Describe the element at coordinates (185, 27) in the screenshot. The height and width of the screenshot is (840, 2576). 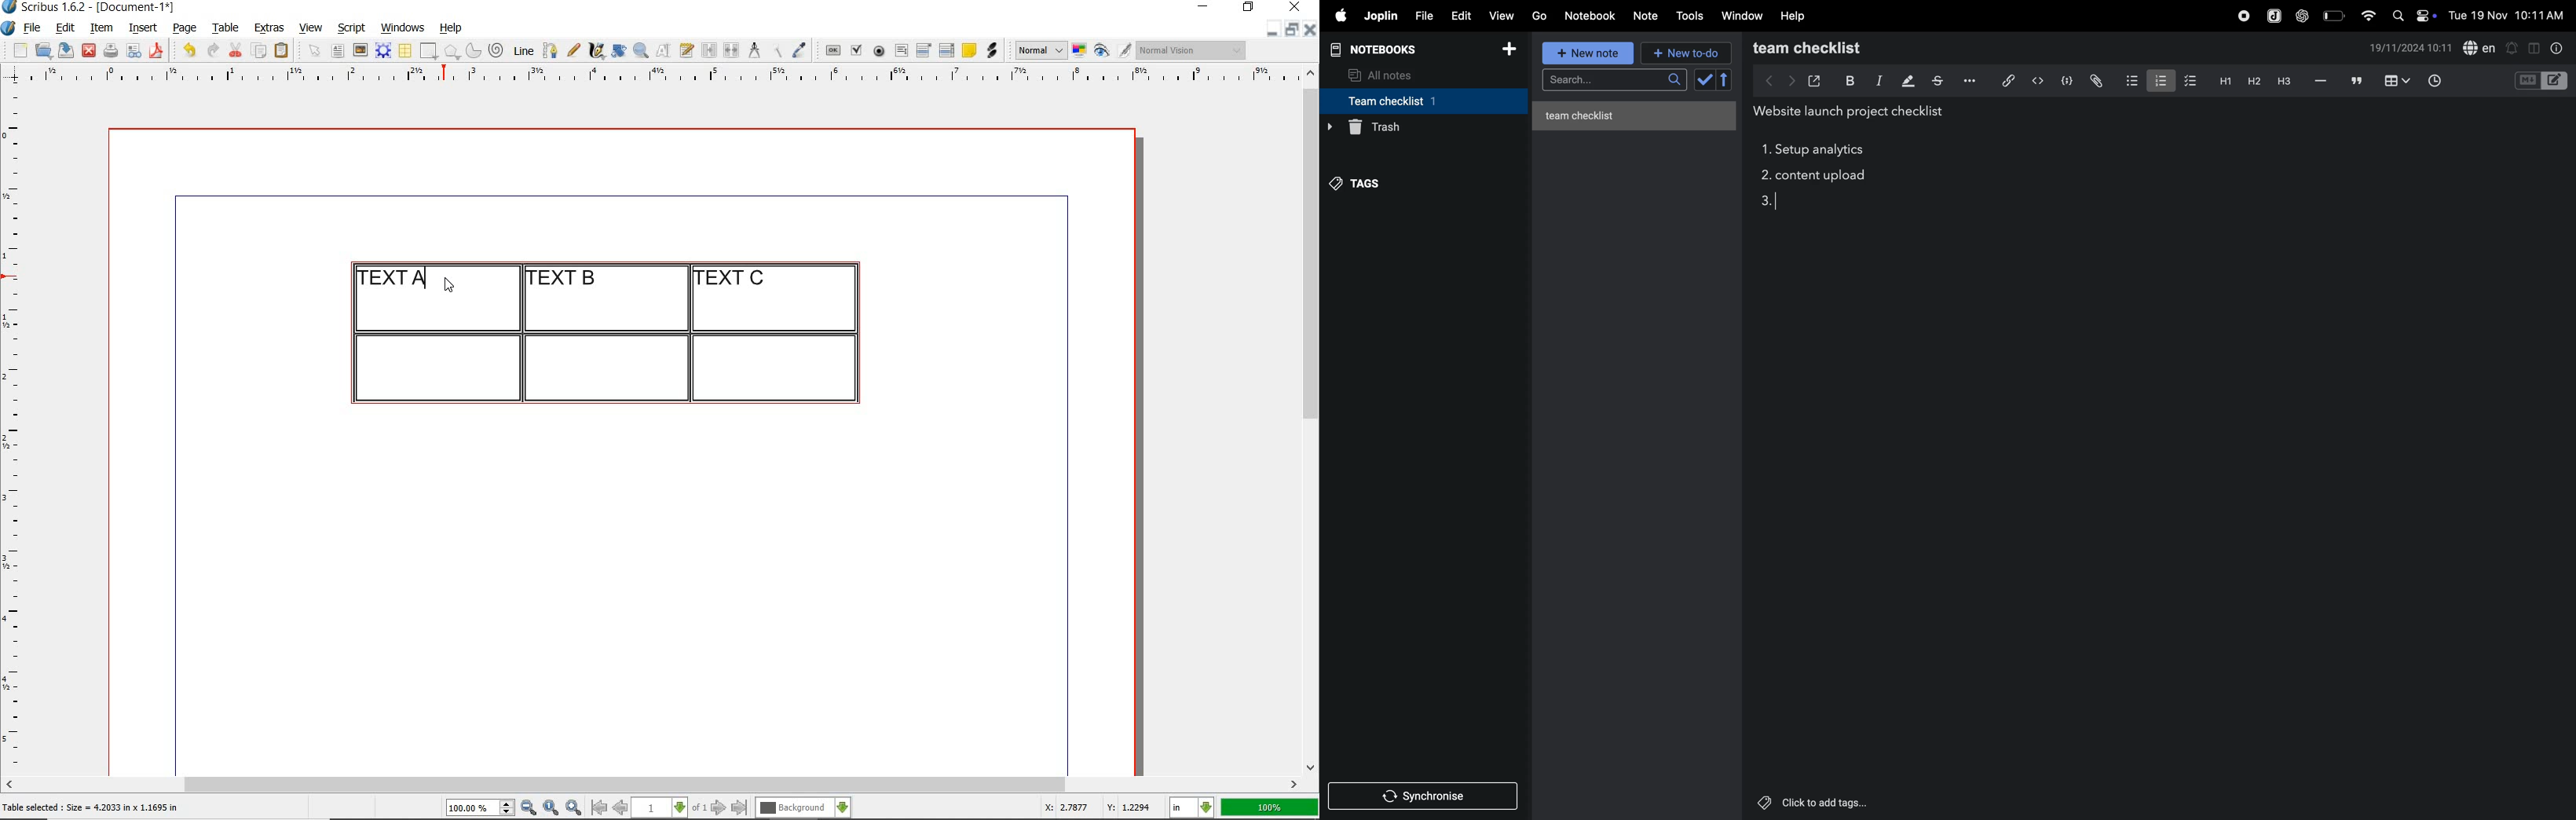
I see `page` at that location.